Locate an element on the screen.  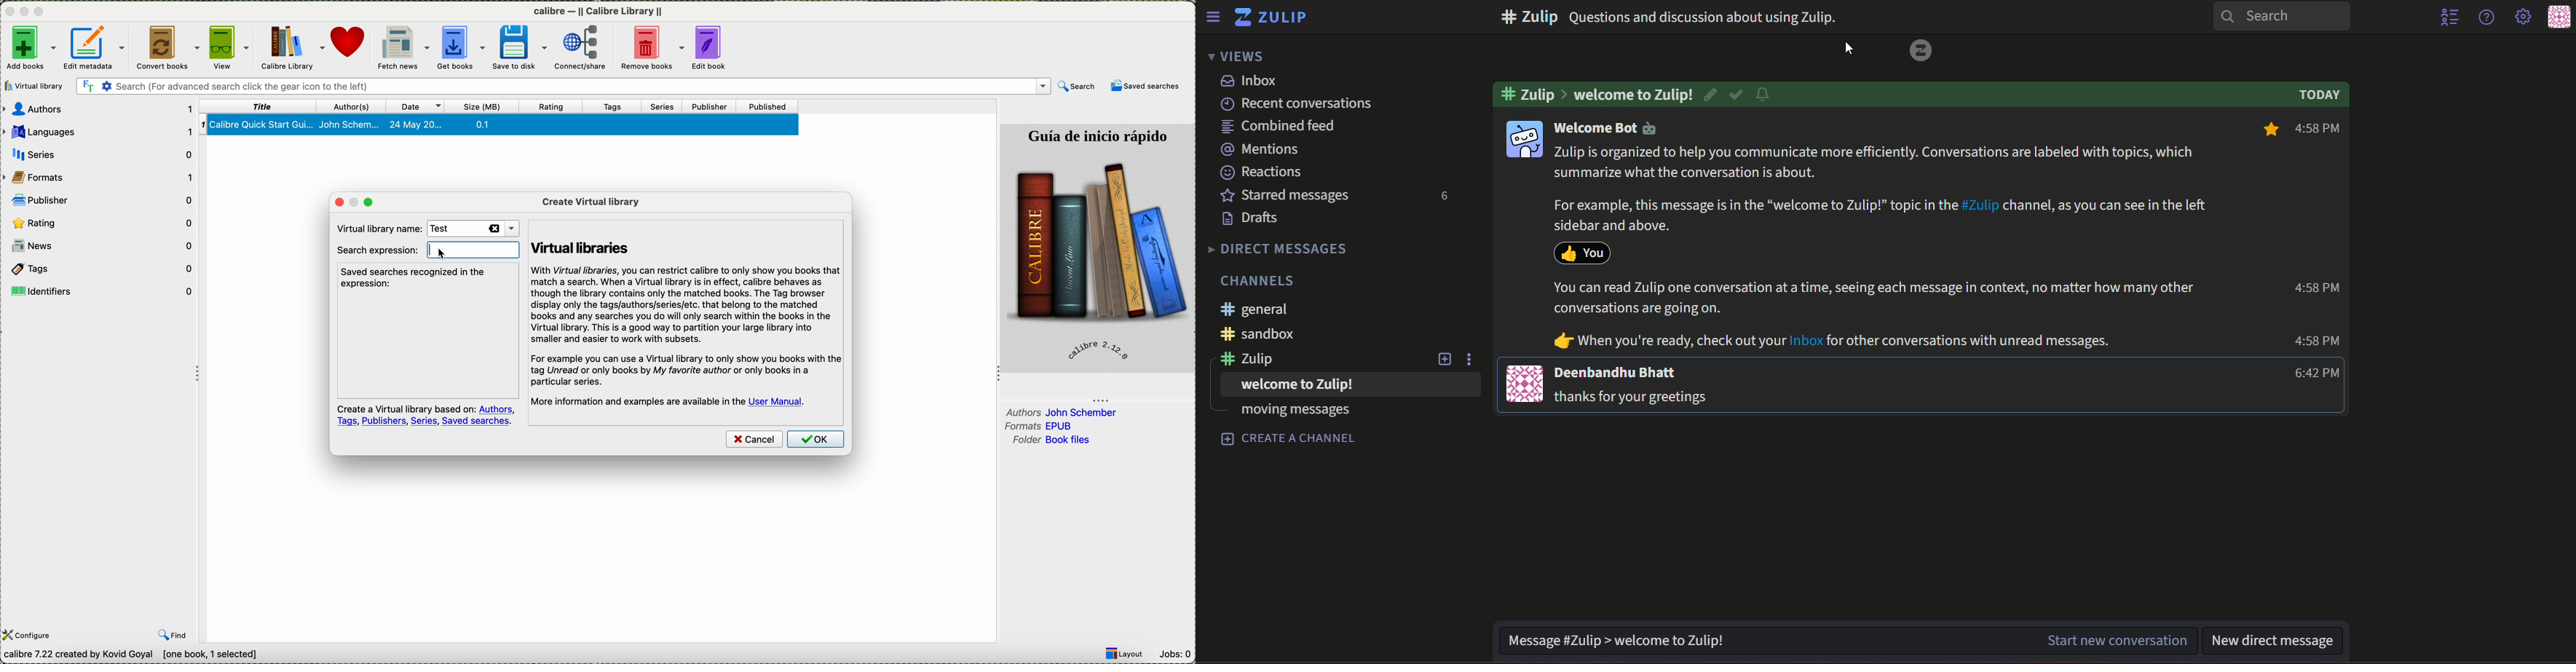
virtual libraries with virtual libraries you can resist Callibre to only show you books that match a search .when a virtual library is in effect ,Callibre behave as  though the library contains only the match books. t tag browser display only tha lags that belong to the match book that you have searched in books in virtual library.this is good way to partition your bigg library into small parts and works in subset.more information and examples are available in user manual. is located at coordinates (688, 316).